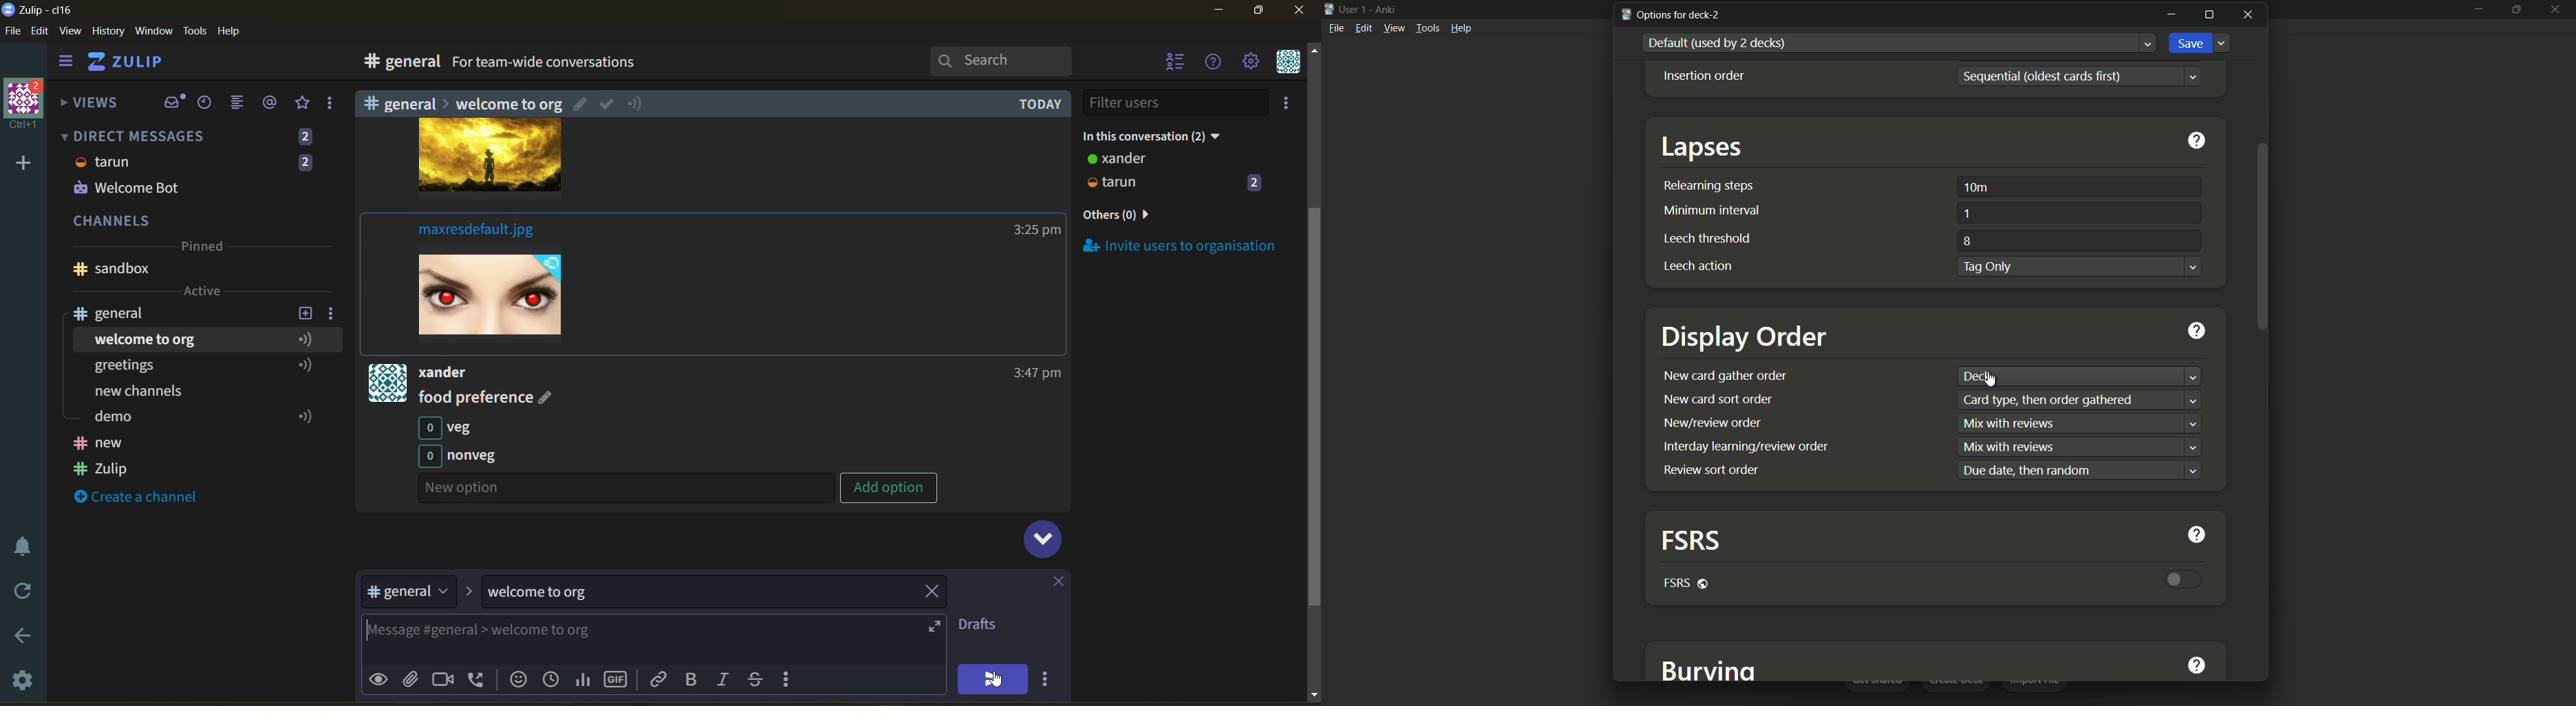  I want to click on , so click(897, 489).